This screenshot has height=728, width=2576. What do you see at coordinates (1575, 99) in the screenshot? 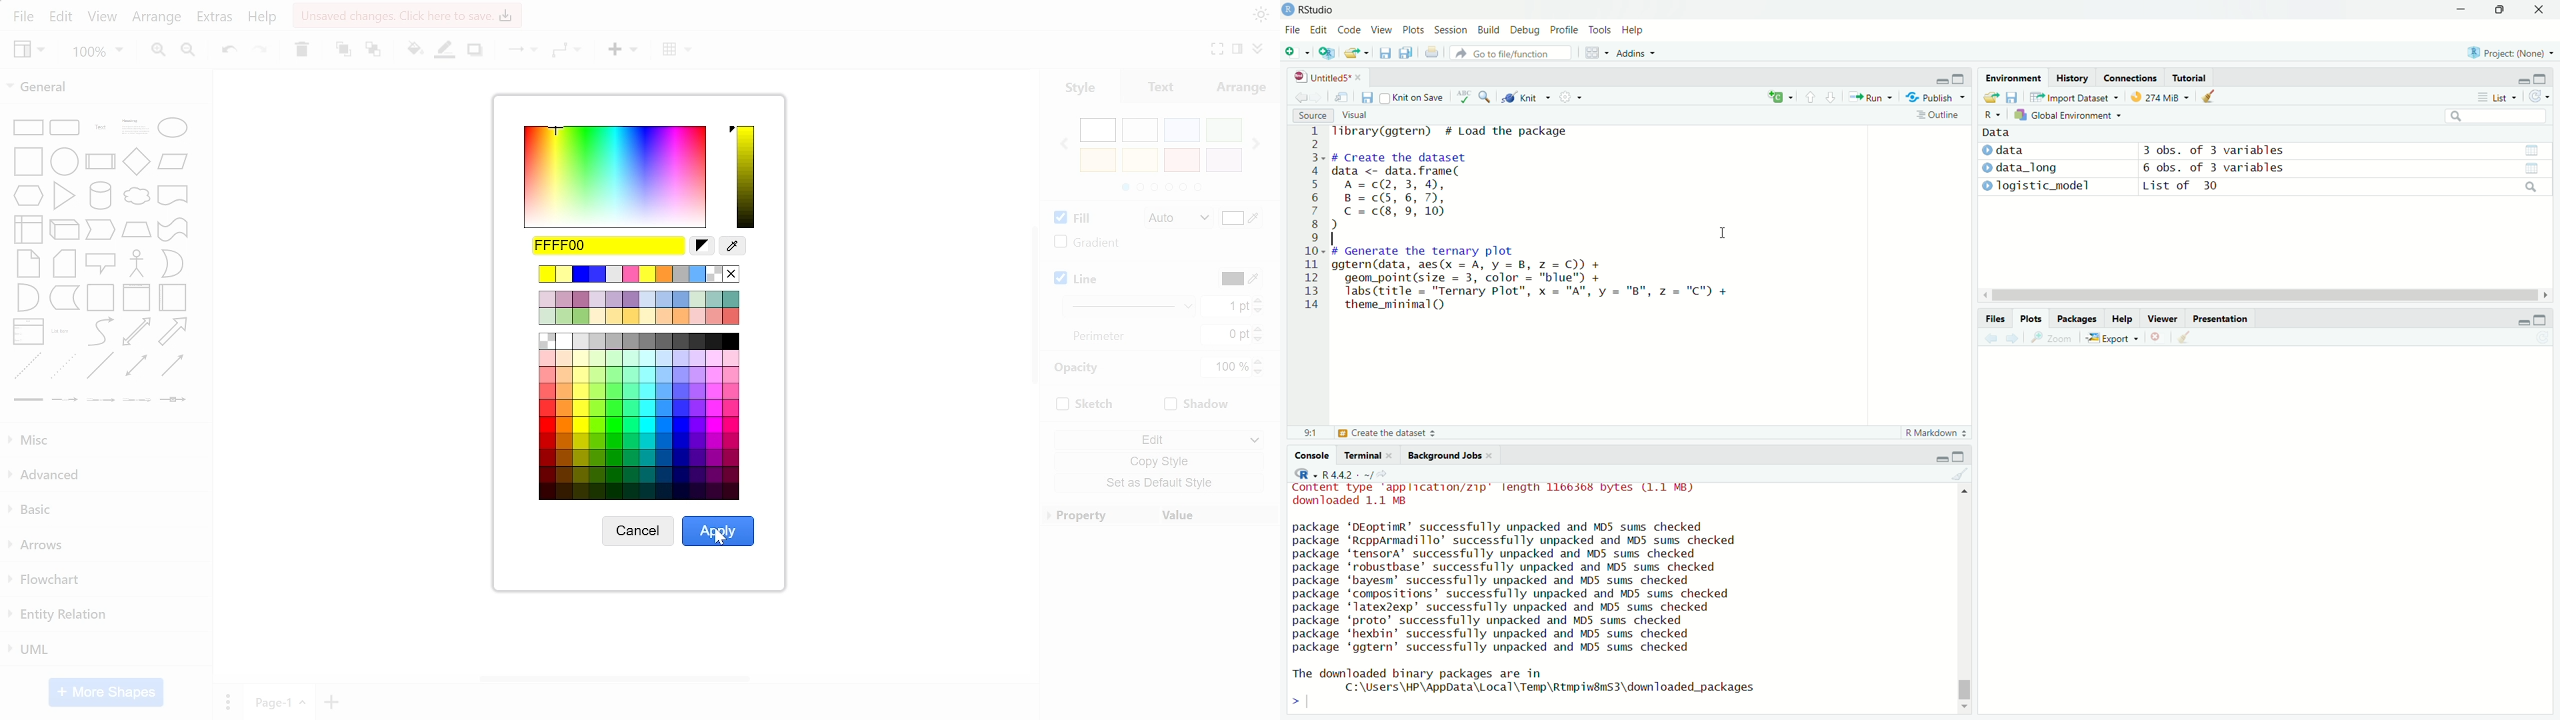
I see `settings` at bounding box center [1575, 99].